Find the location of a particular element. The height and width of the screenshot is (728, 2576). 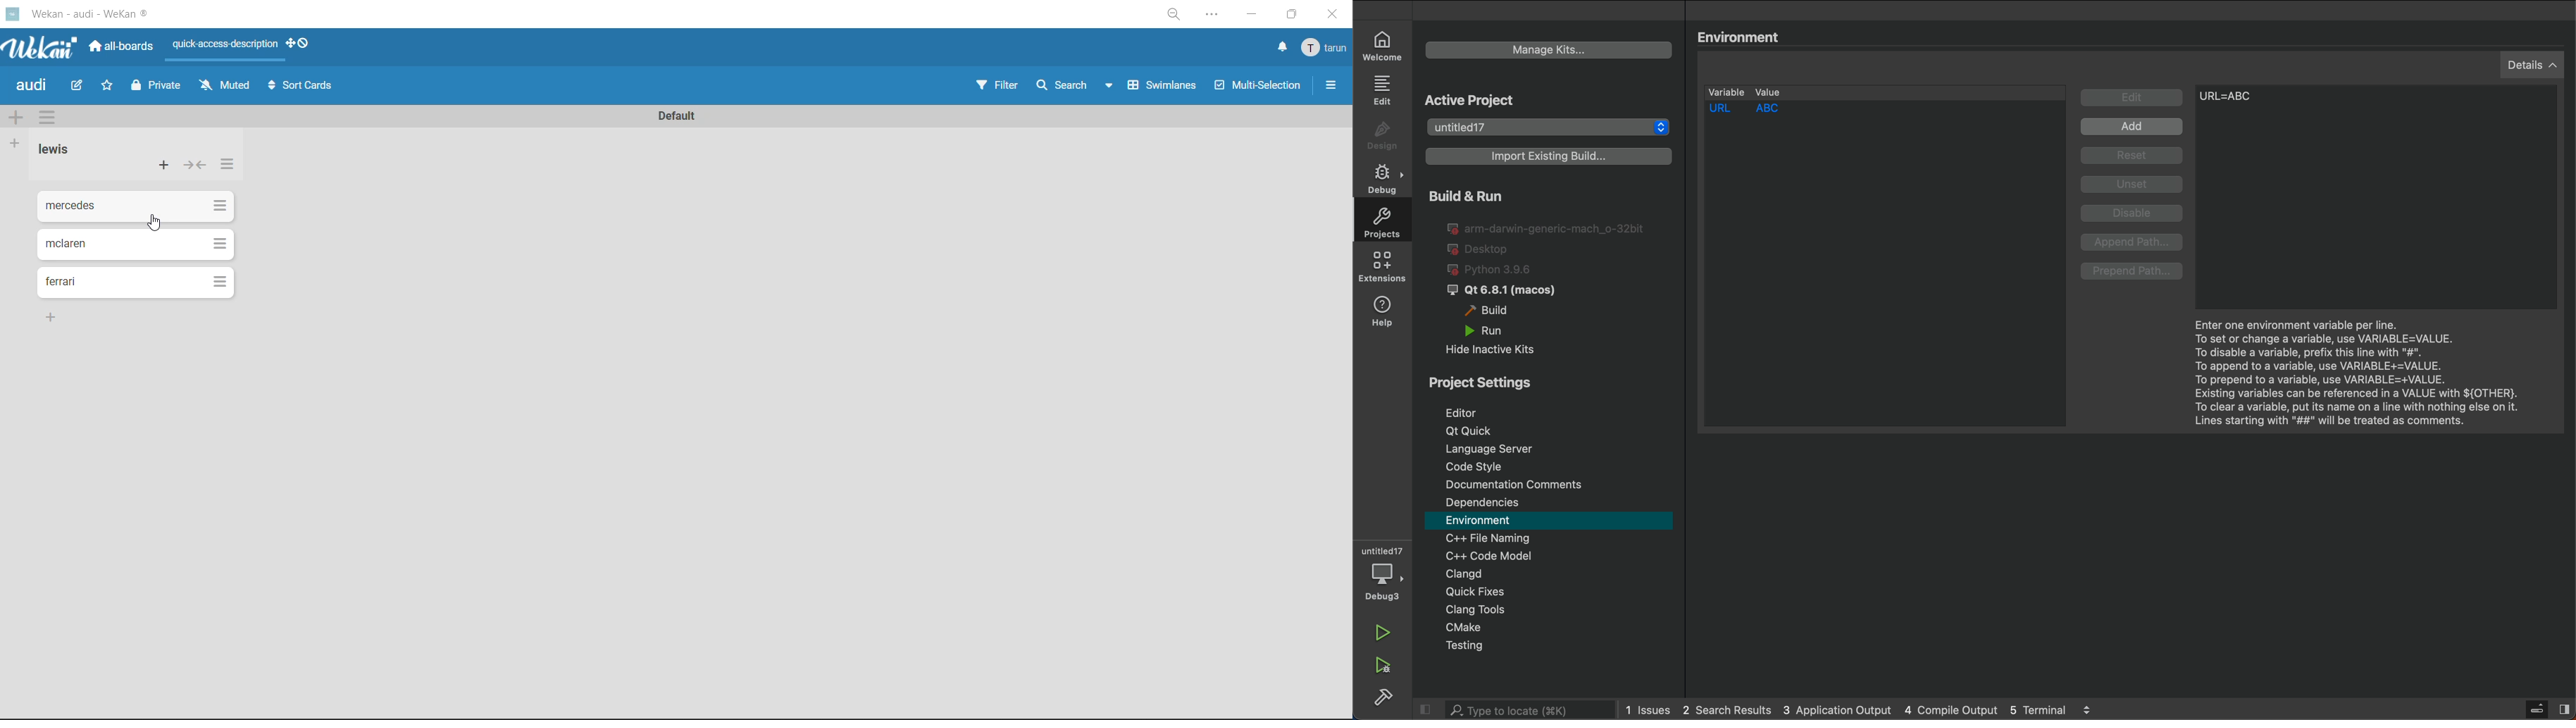

4 compile output is located at coordinates (1951, 709).